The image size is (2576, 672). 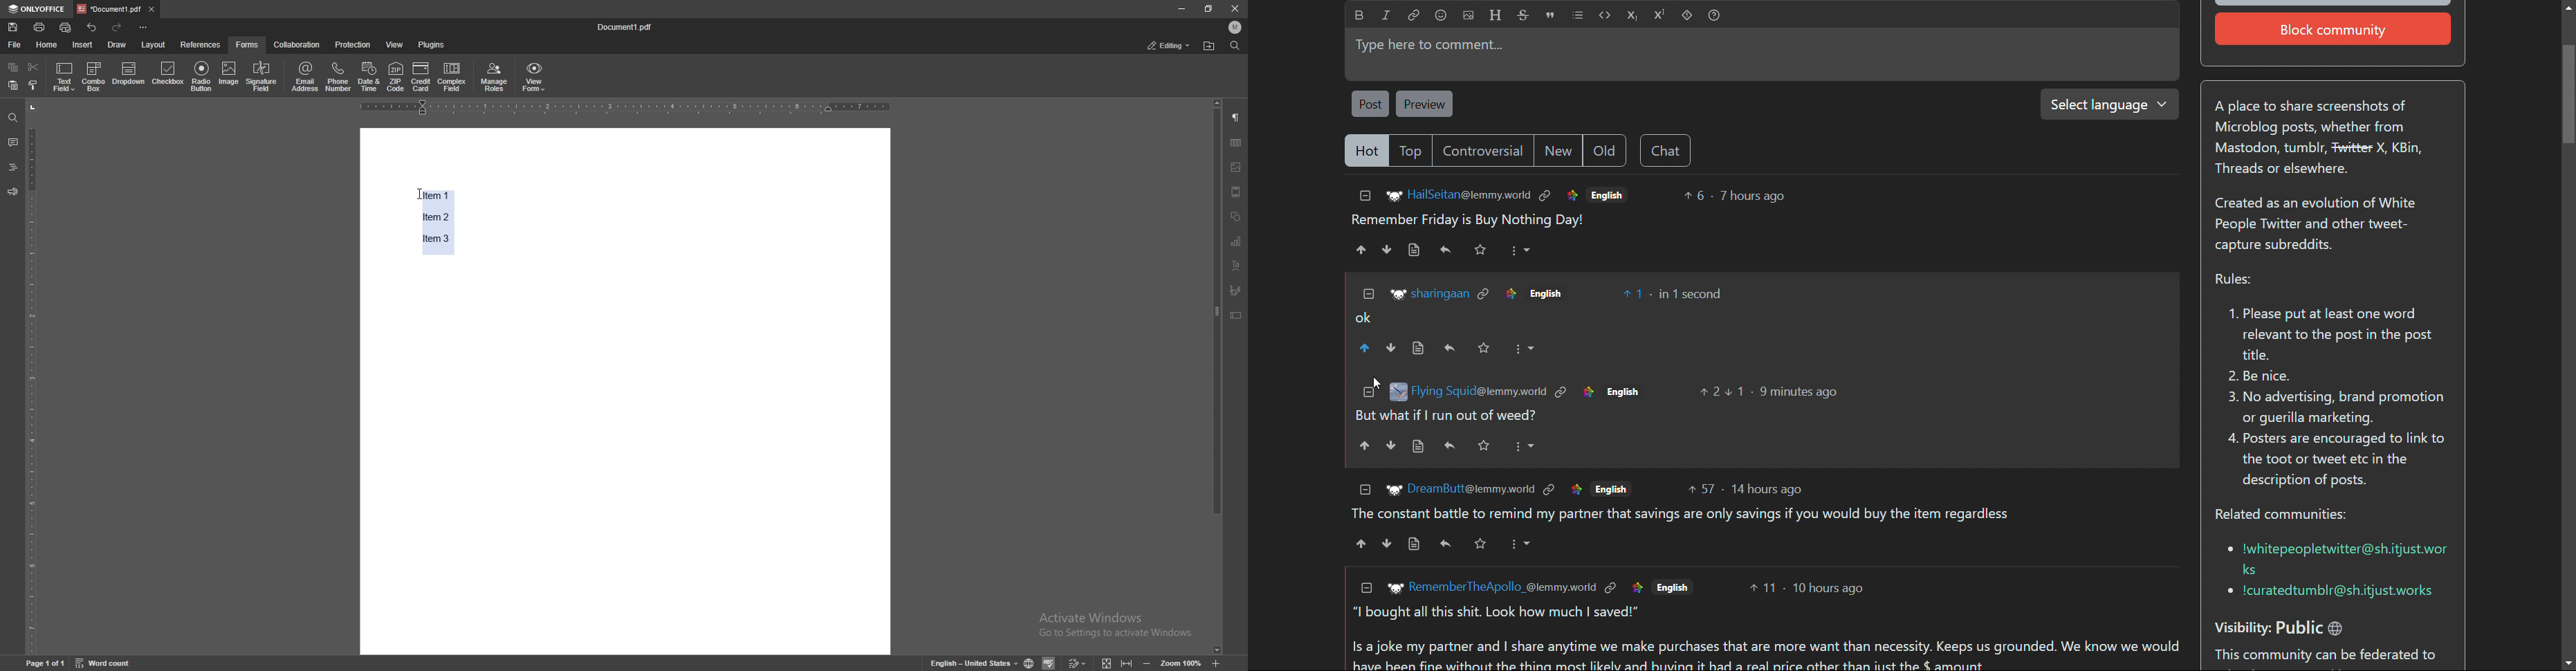 What do you see at coordinates (1468, 221) in the screenshot?
I see `comment` at bounding box center [1468, 221].